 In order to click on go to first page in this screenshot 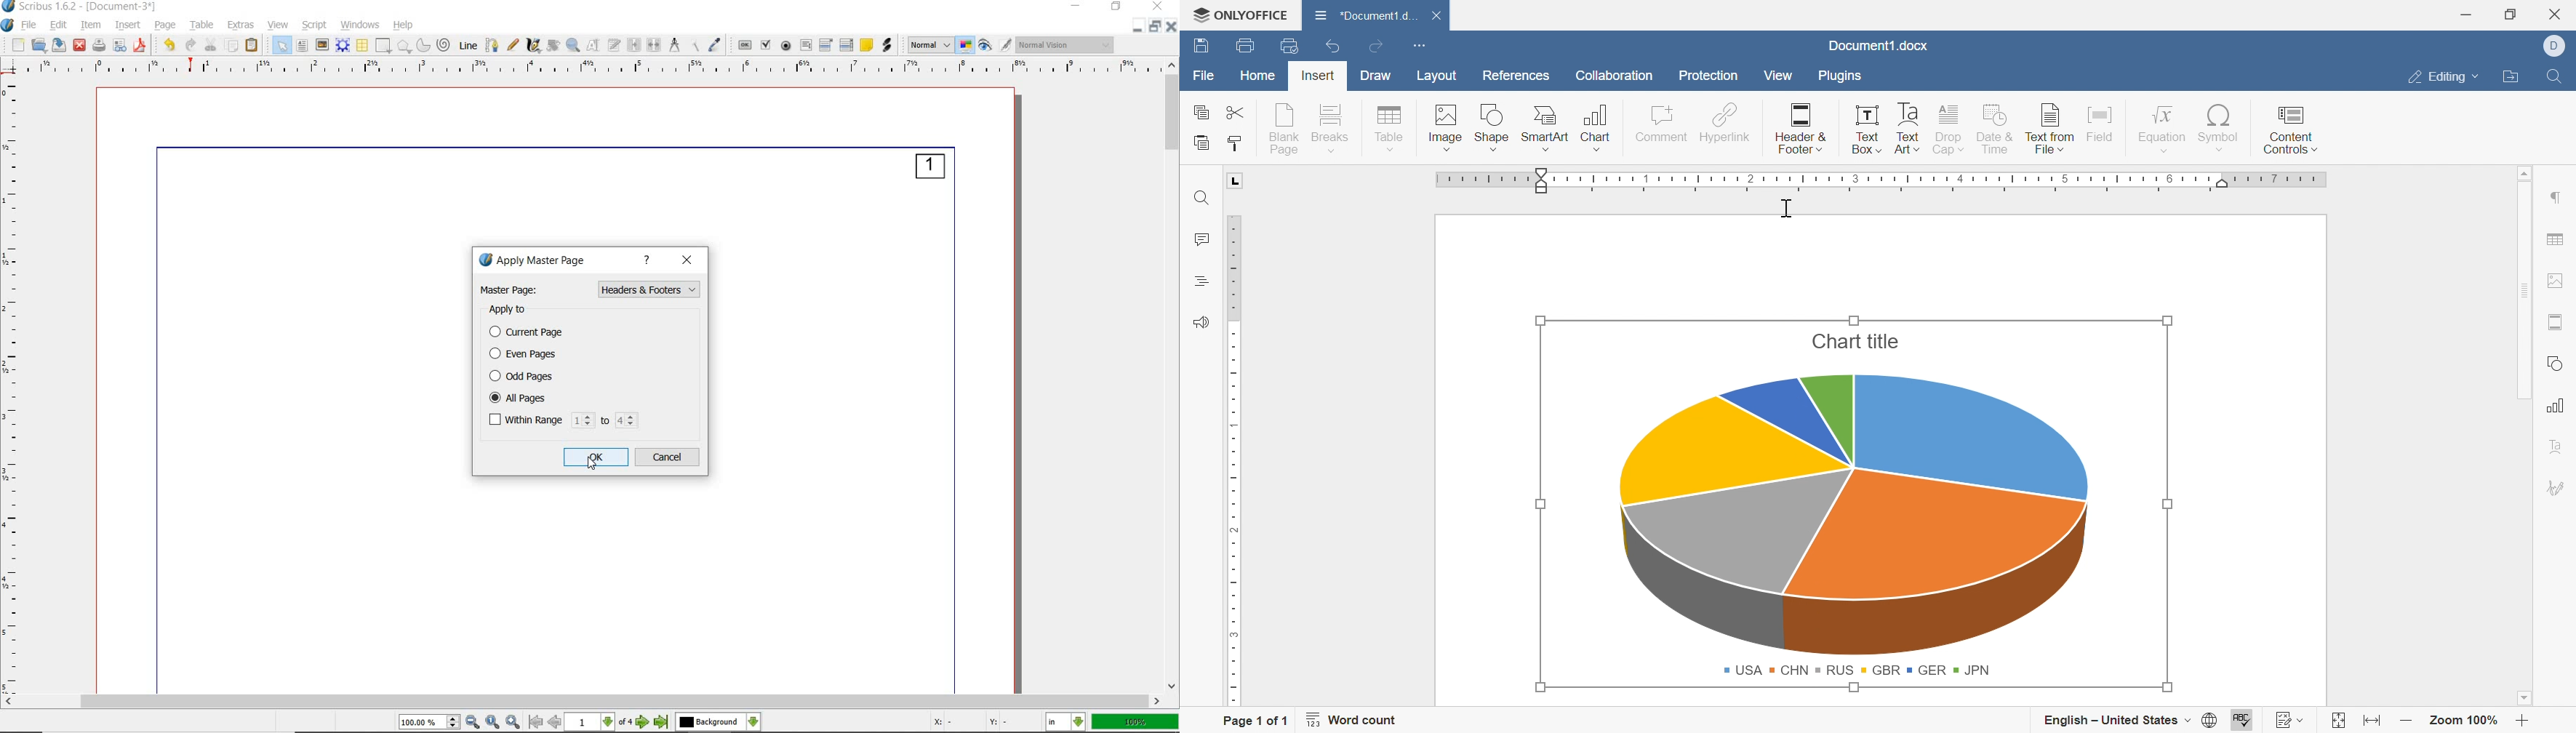, I will do `click(536, 722)`.